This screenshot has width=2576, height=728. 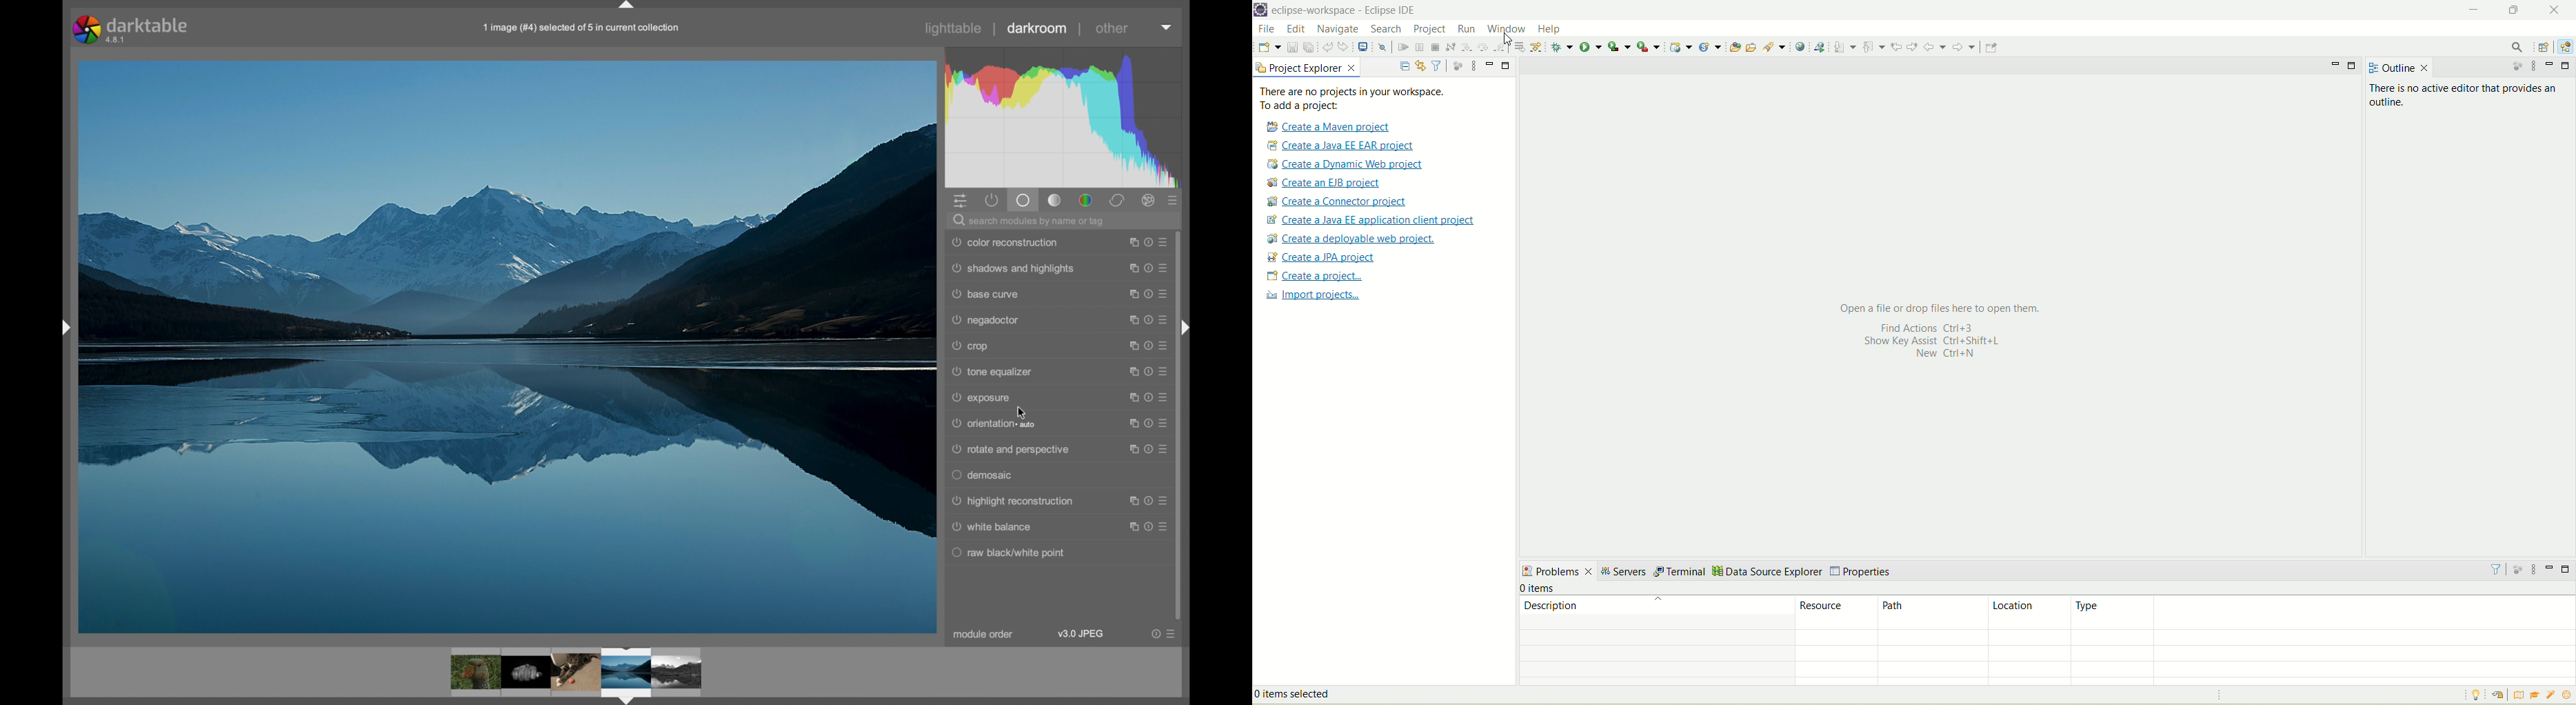 What do you see at coordinates (2552, 66) in the screenshot?
I see `minimize` at bounding box center [2552, 66].